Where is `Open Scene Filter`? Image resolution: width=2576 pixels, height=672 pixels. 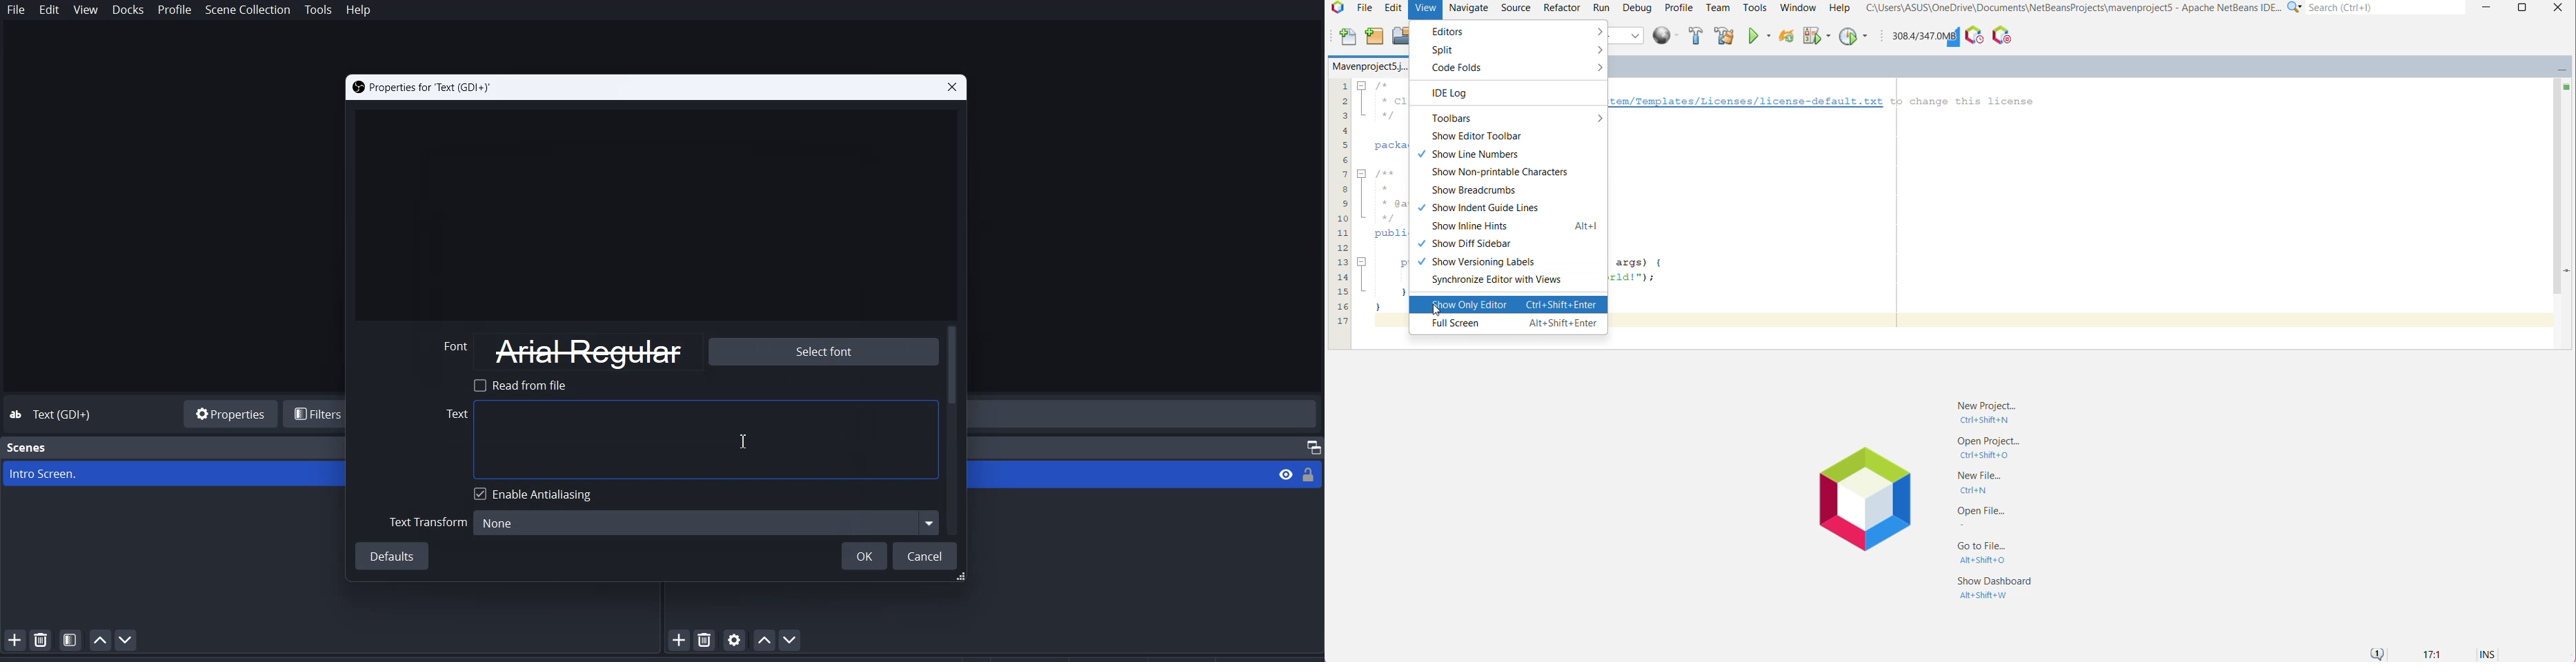
Open Scene Filter is located at coordinates (70, 639).